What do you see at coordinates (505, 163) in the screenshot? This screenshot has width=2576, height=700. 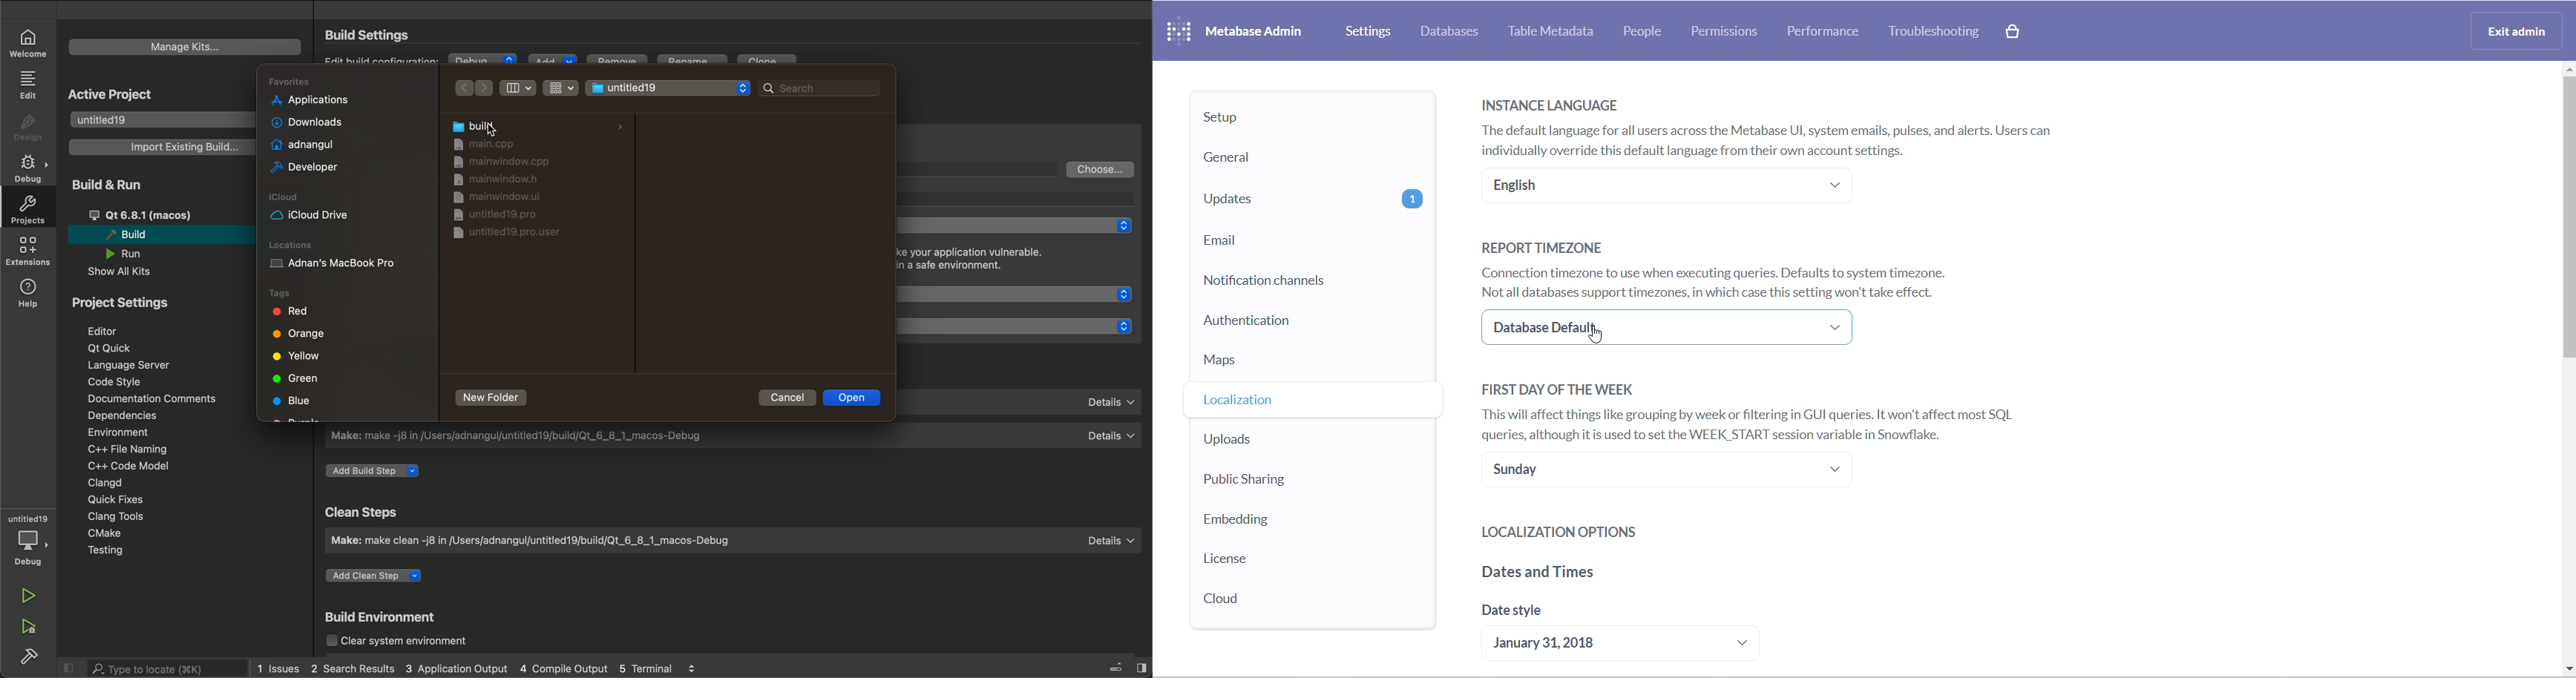 I see `file` at bounding box center [505, 163].